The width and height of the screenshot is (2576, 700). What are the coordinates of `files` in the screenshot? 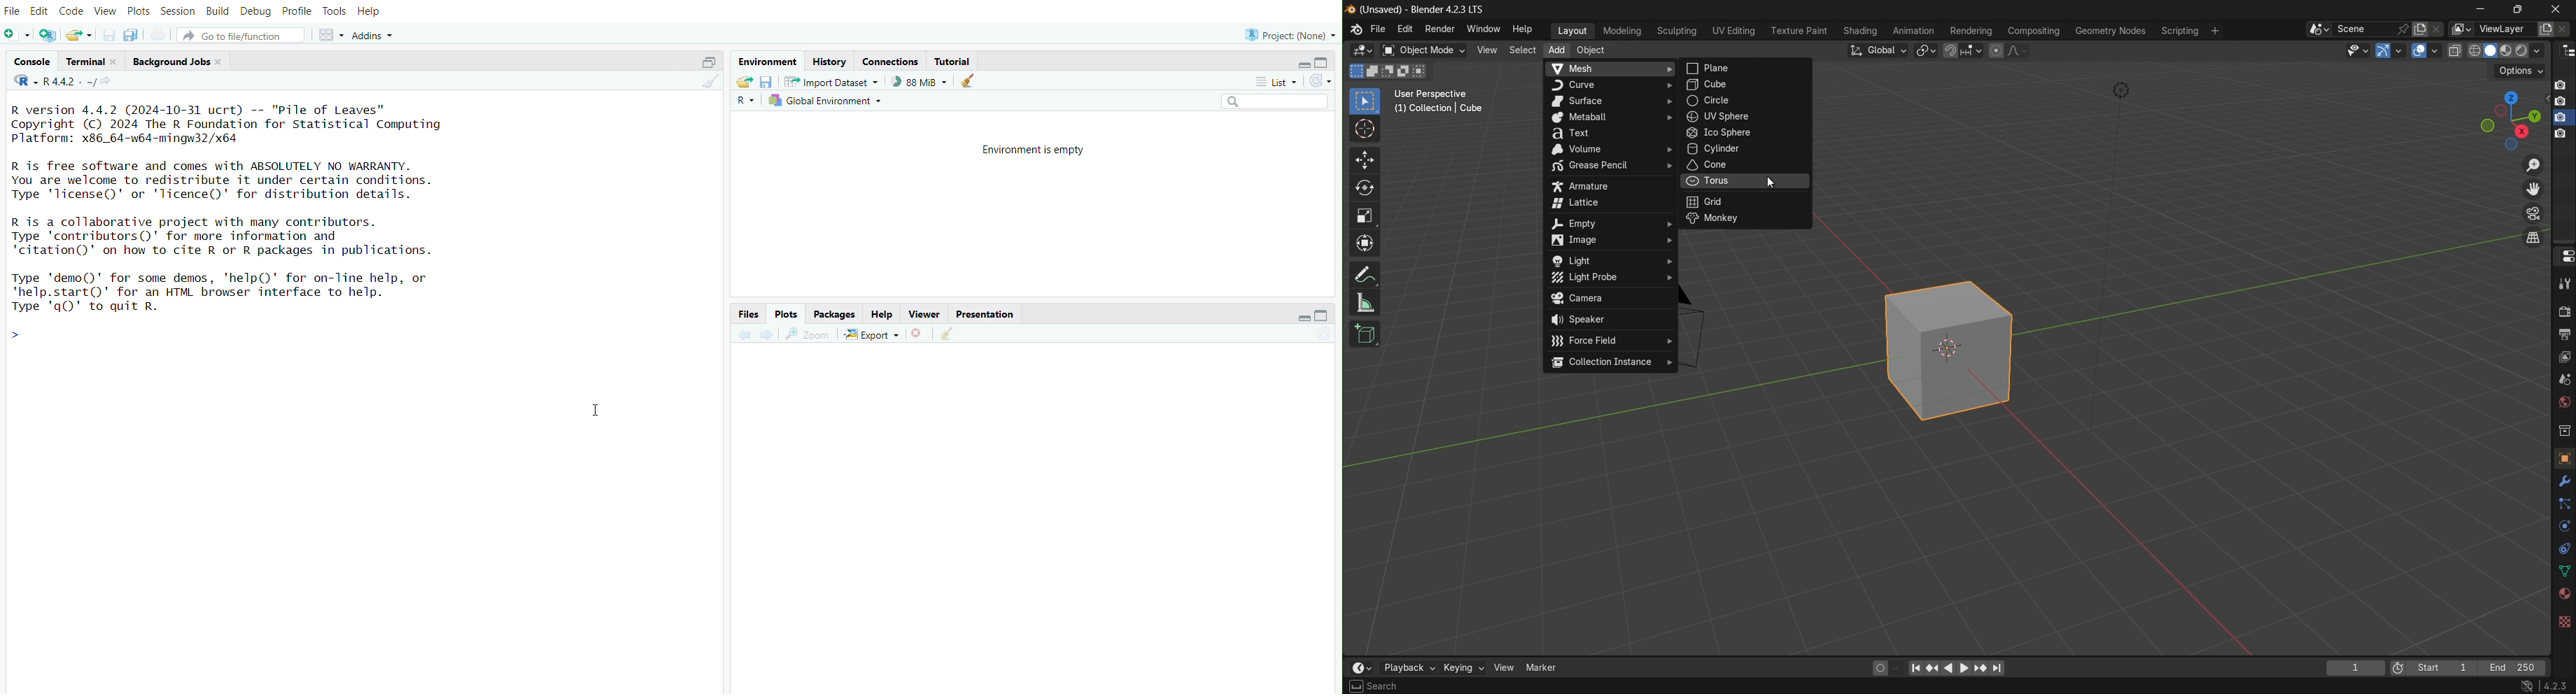 It's located at (749, 315).